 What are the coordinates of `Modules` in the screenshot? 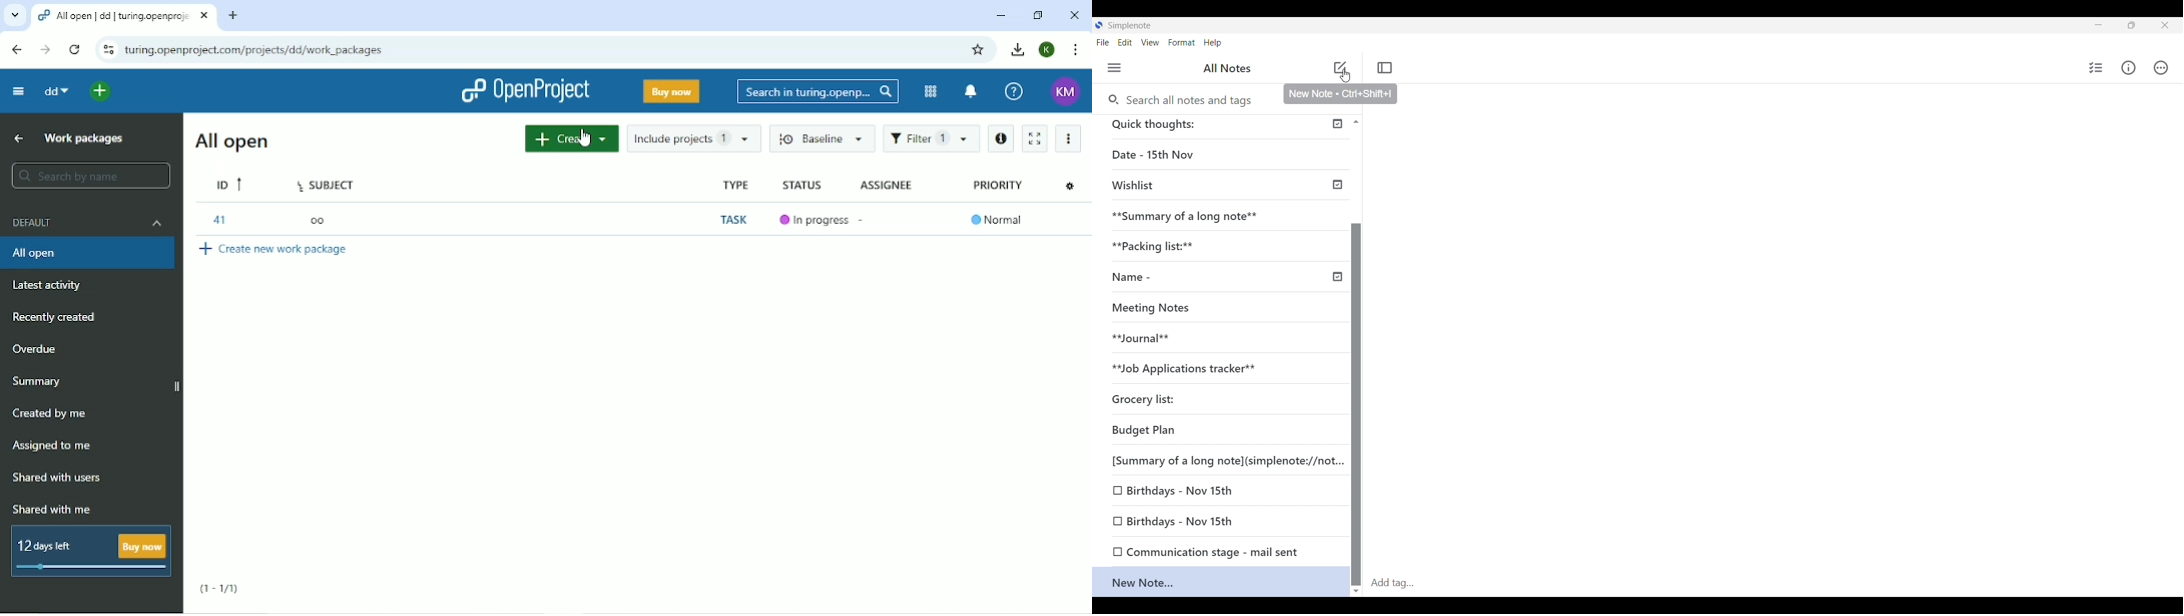 It's located at (929, 92).